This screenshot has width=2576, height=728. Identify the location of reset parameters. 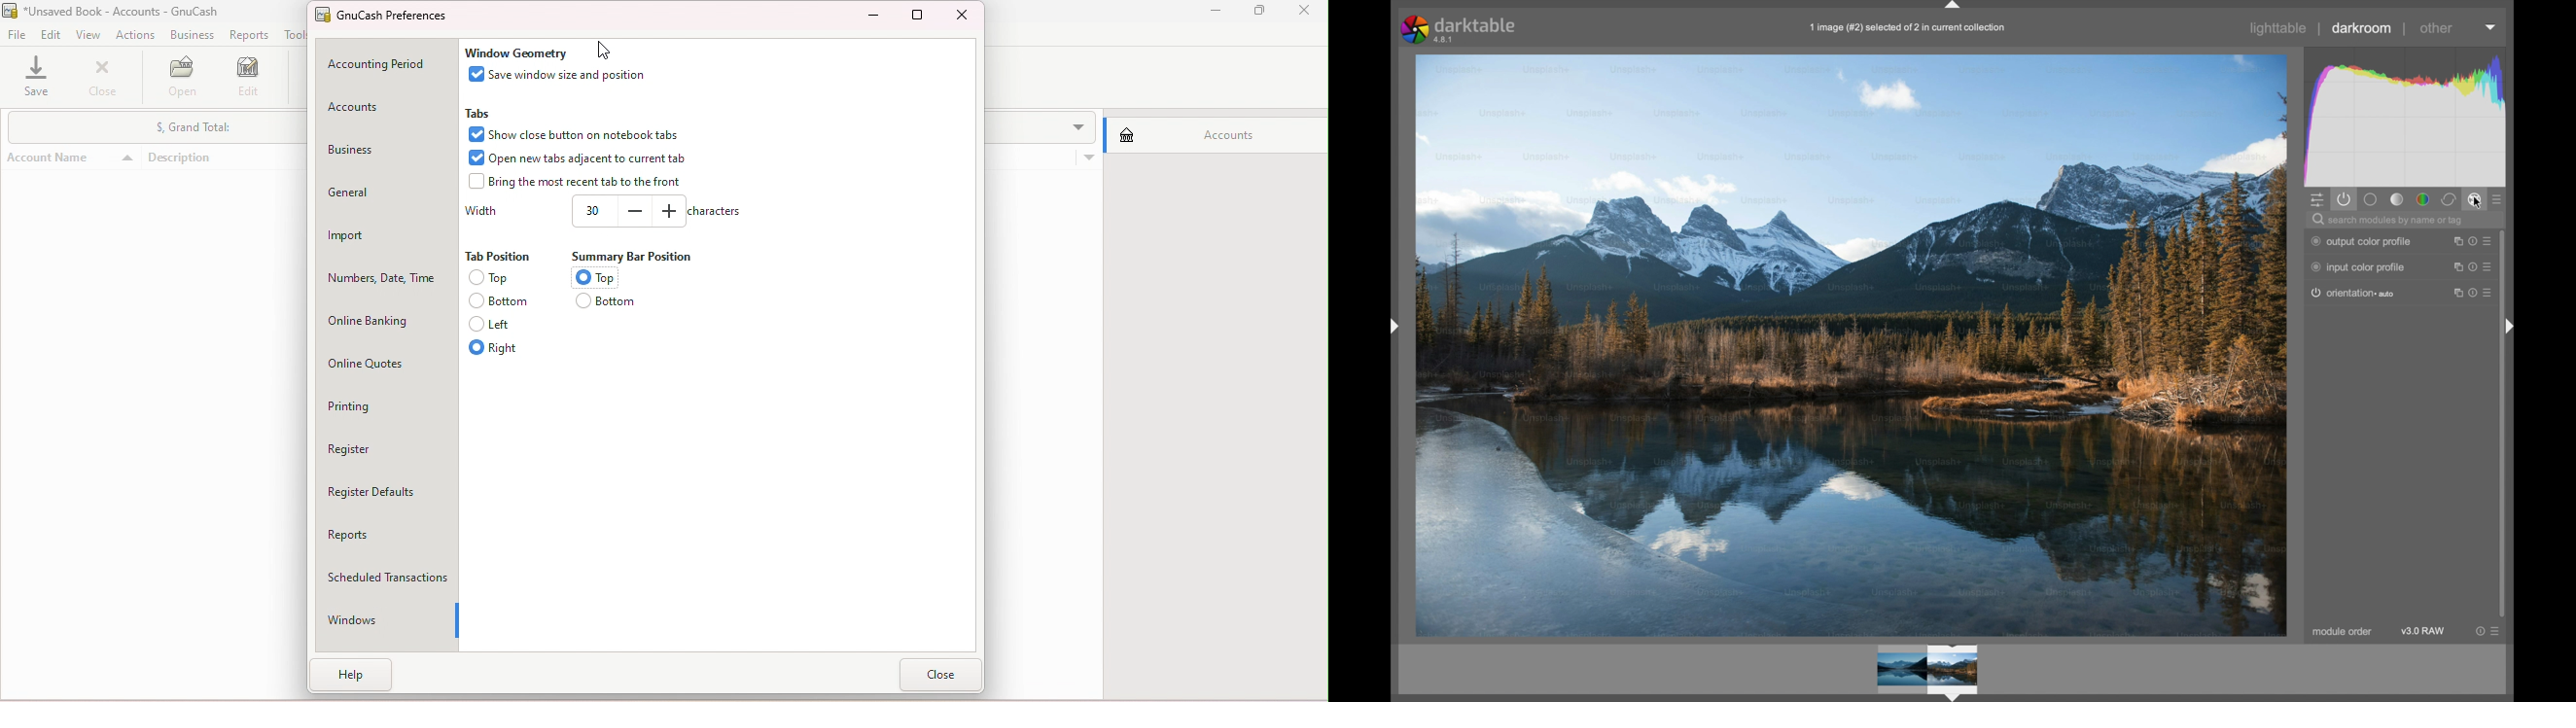
(2478, 631).